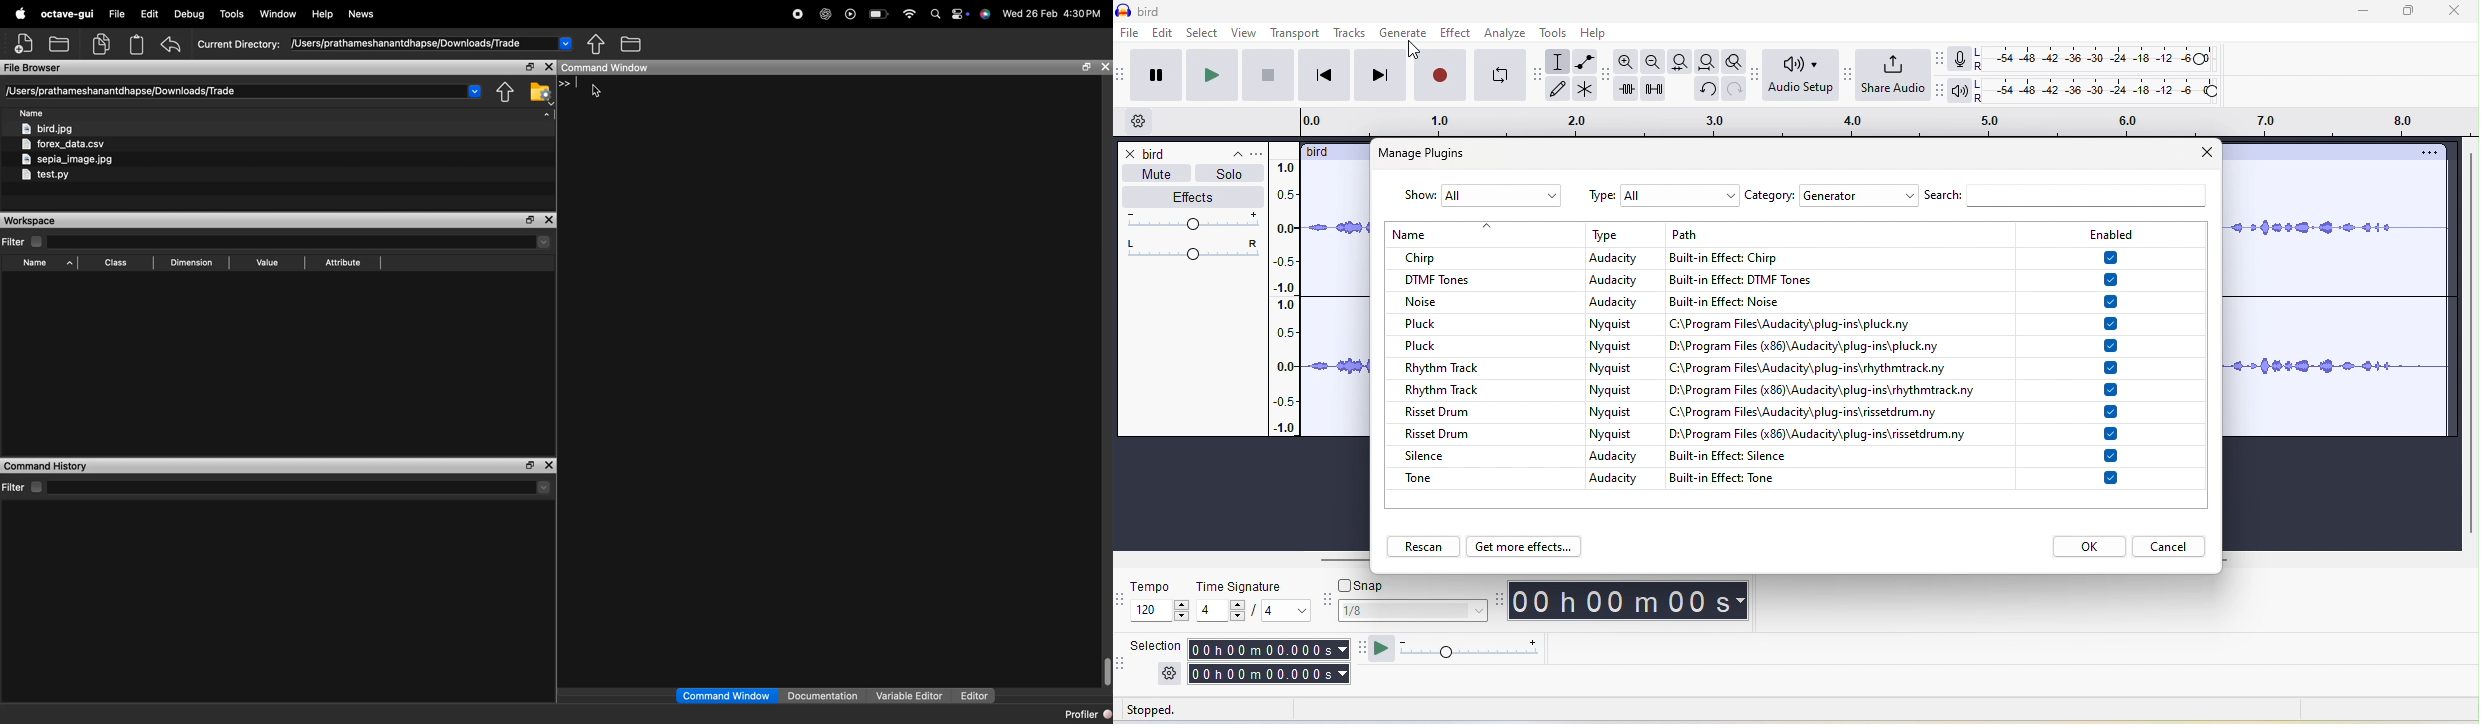  What do you see at coordinates (1267, 75) in the screenshot?
I see `stop` at bounding box center [1267, 75].